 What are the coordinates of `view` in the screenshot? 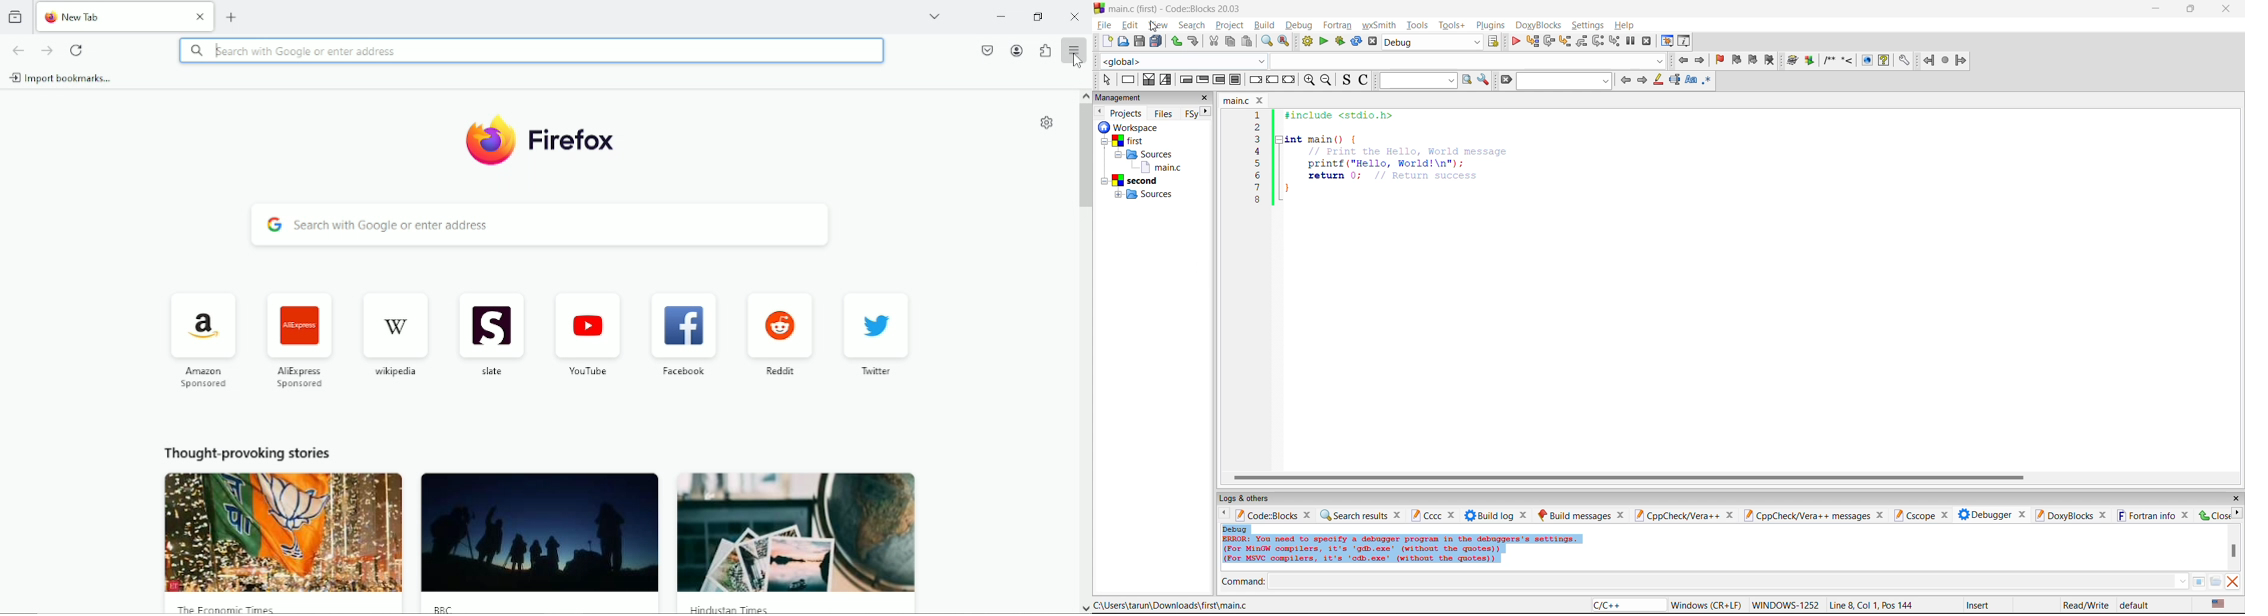 It's located at (1159, 23).